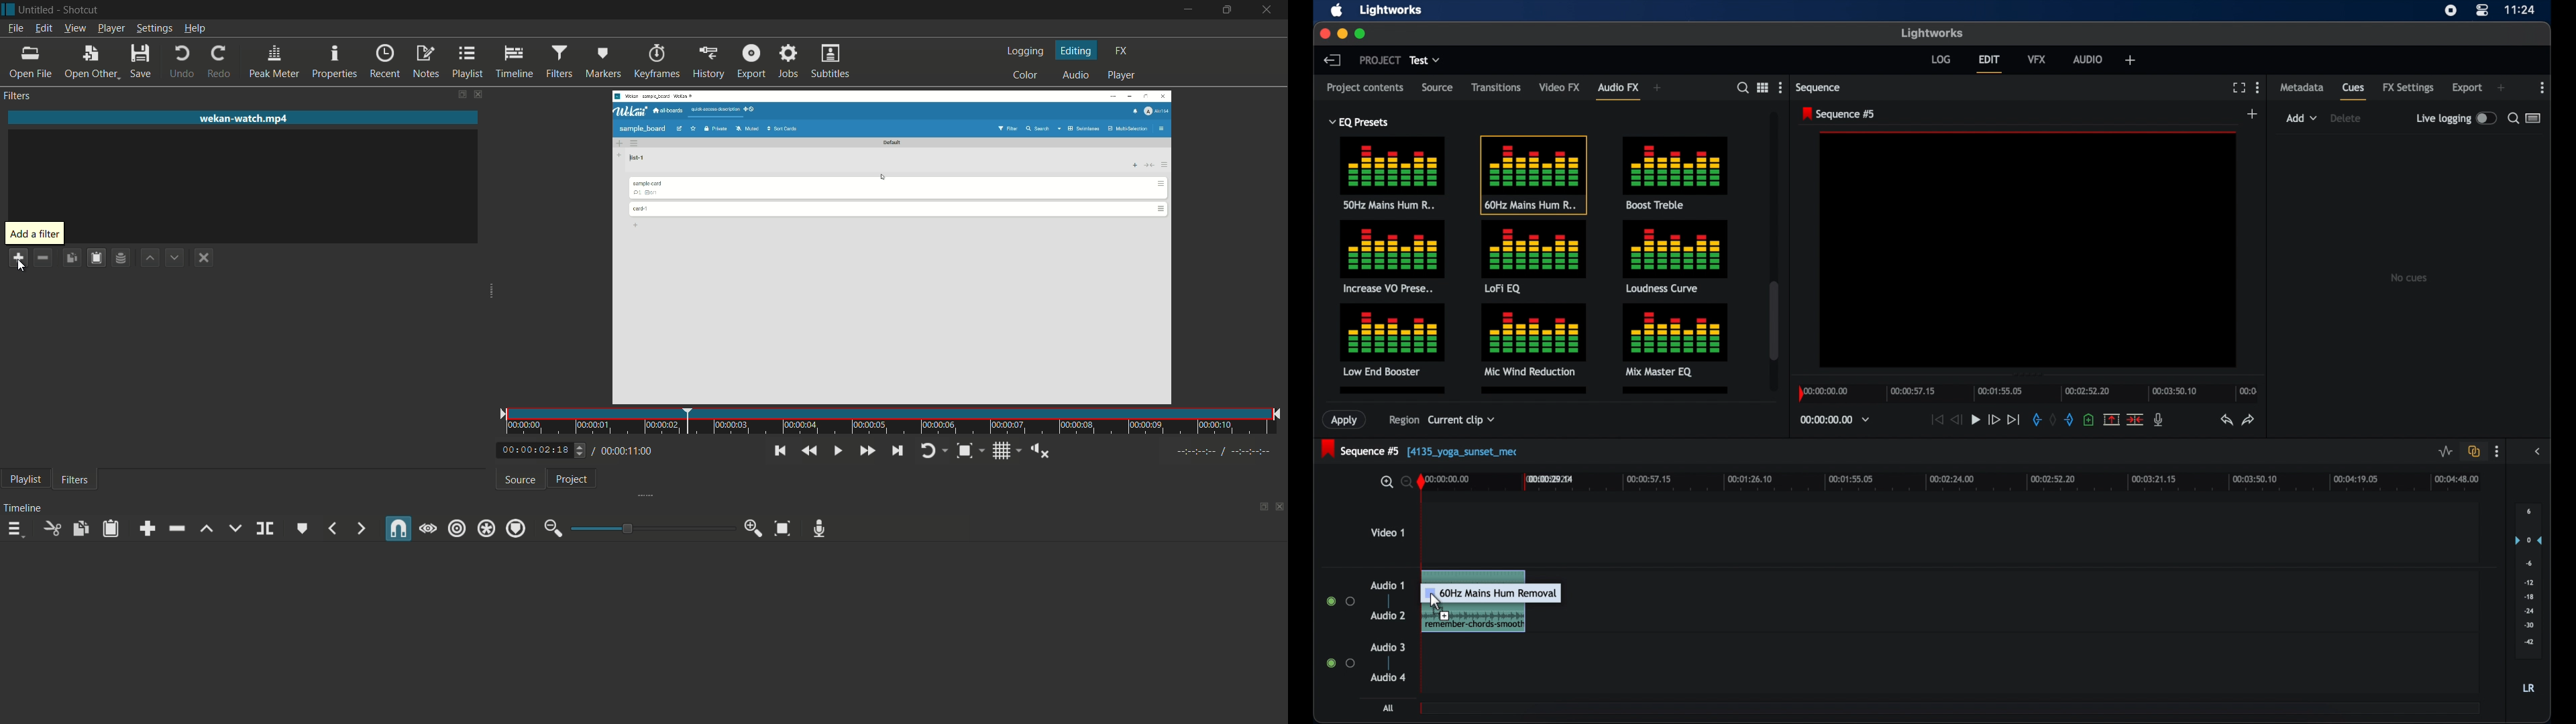  I want to click on scrub while dragging, so click(427, 529).